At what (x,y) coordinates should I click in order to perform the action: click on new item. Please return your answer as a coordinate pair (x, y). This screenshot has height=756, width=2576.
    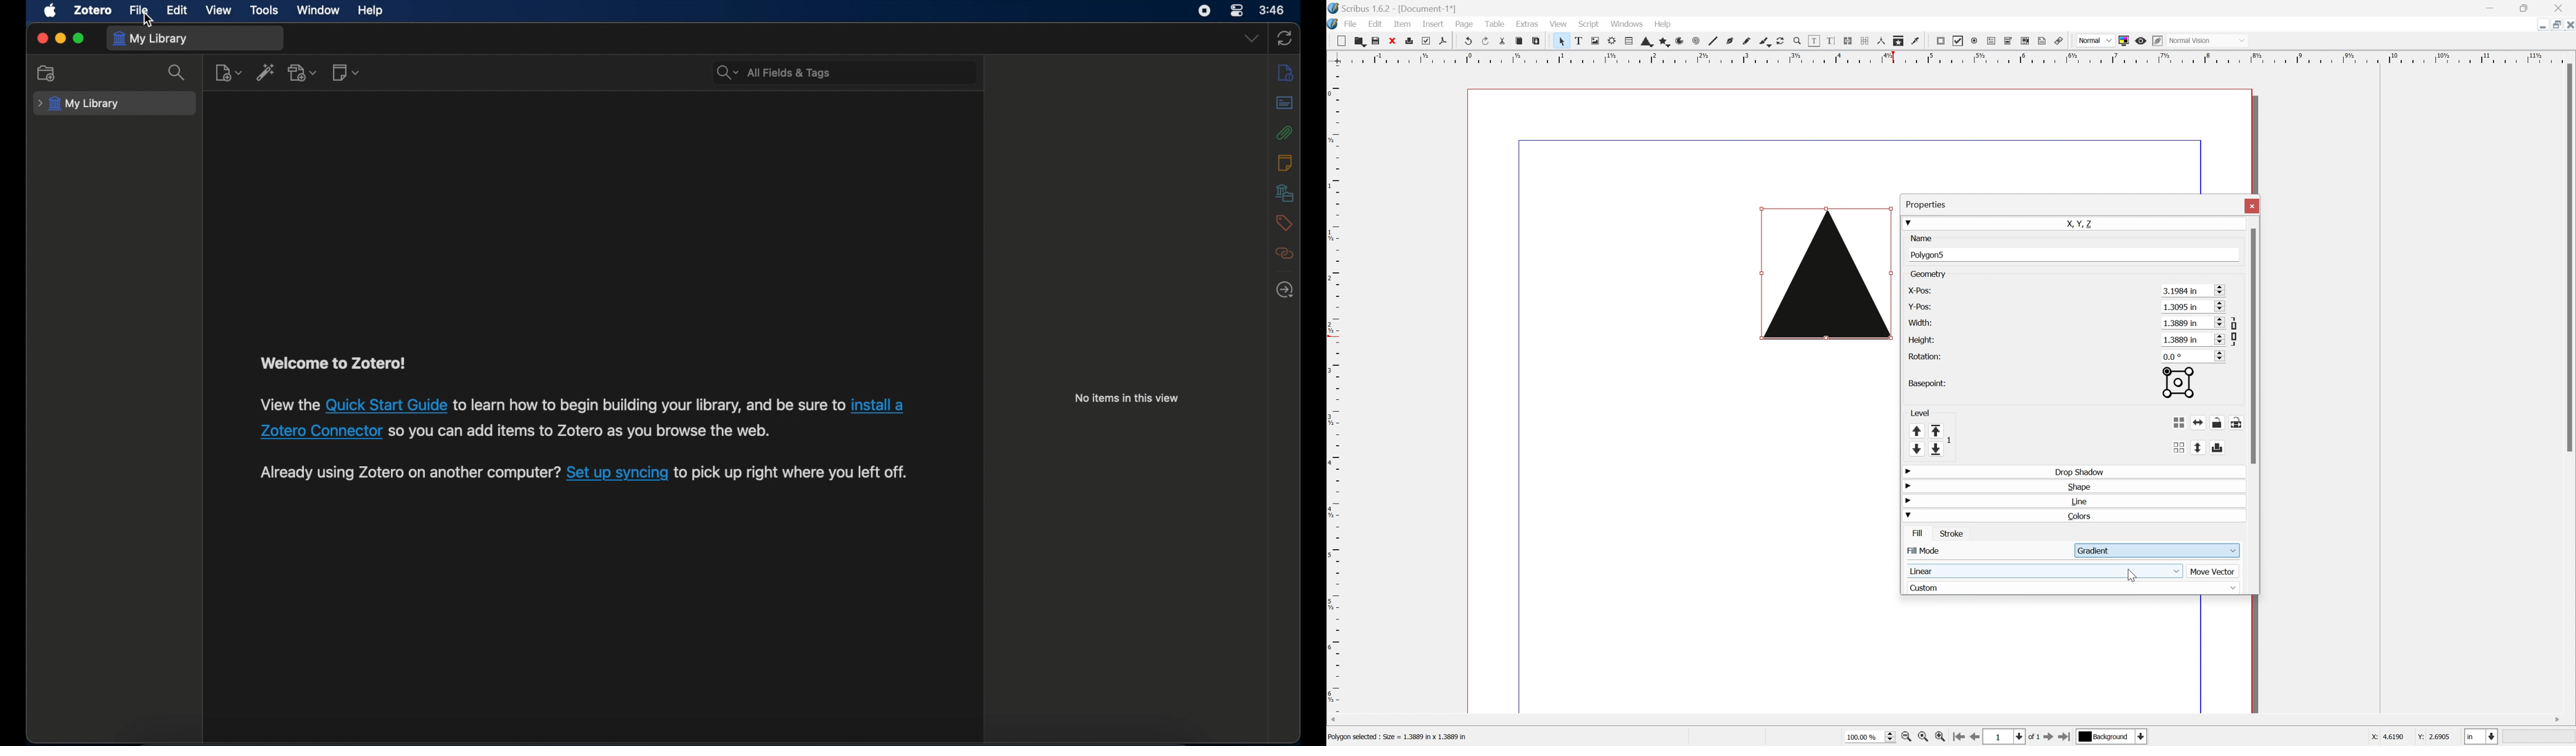
    Looking at the image, I should click on (229, 72).